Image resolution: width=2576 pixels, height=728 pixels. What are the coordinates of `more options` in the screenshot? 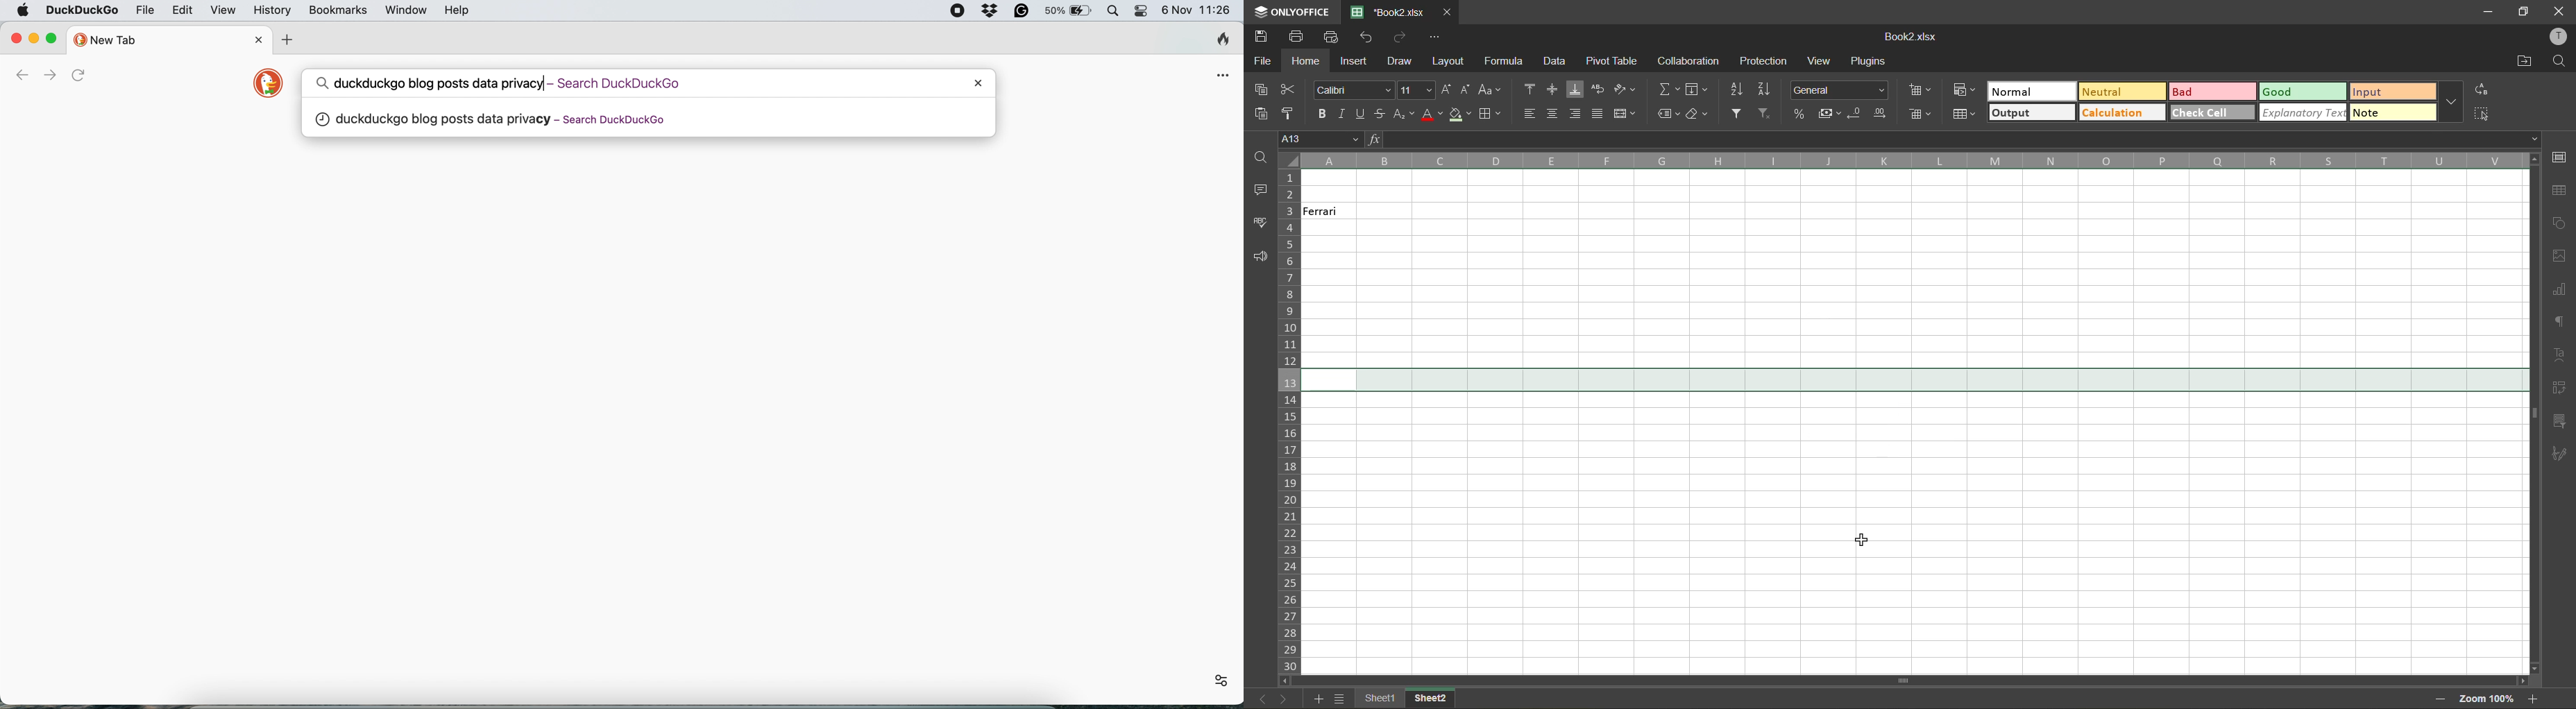 It's located at (2452, 102).